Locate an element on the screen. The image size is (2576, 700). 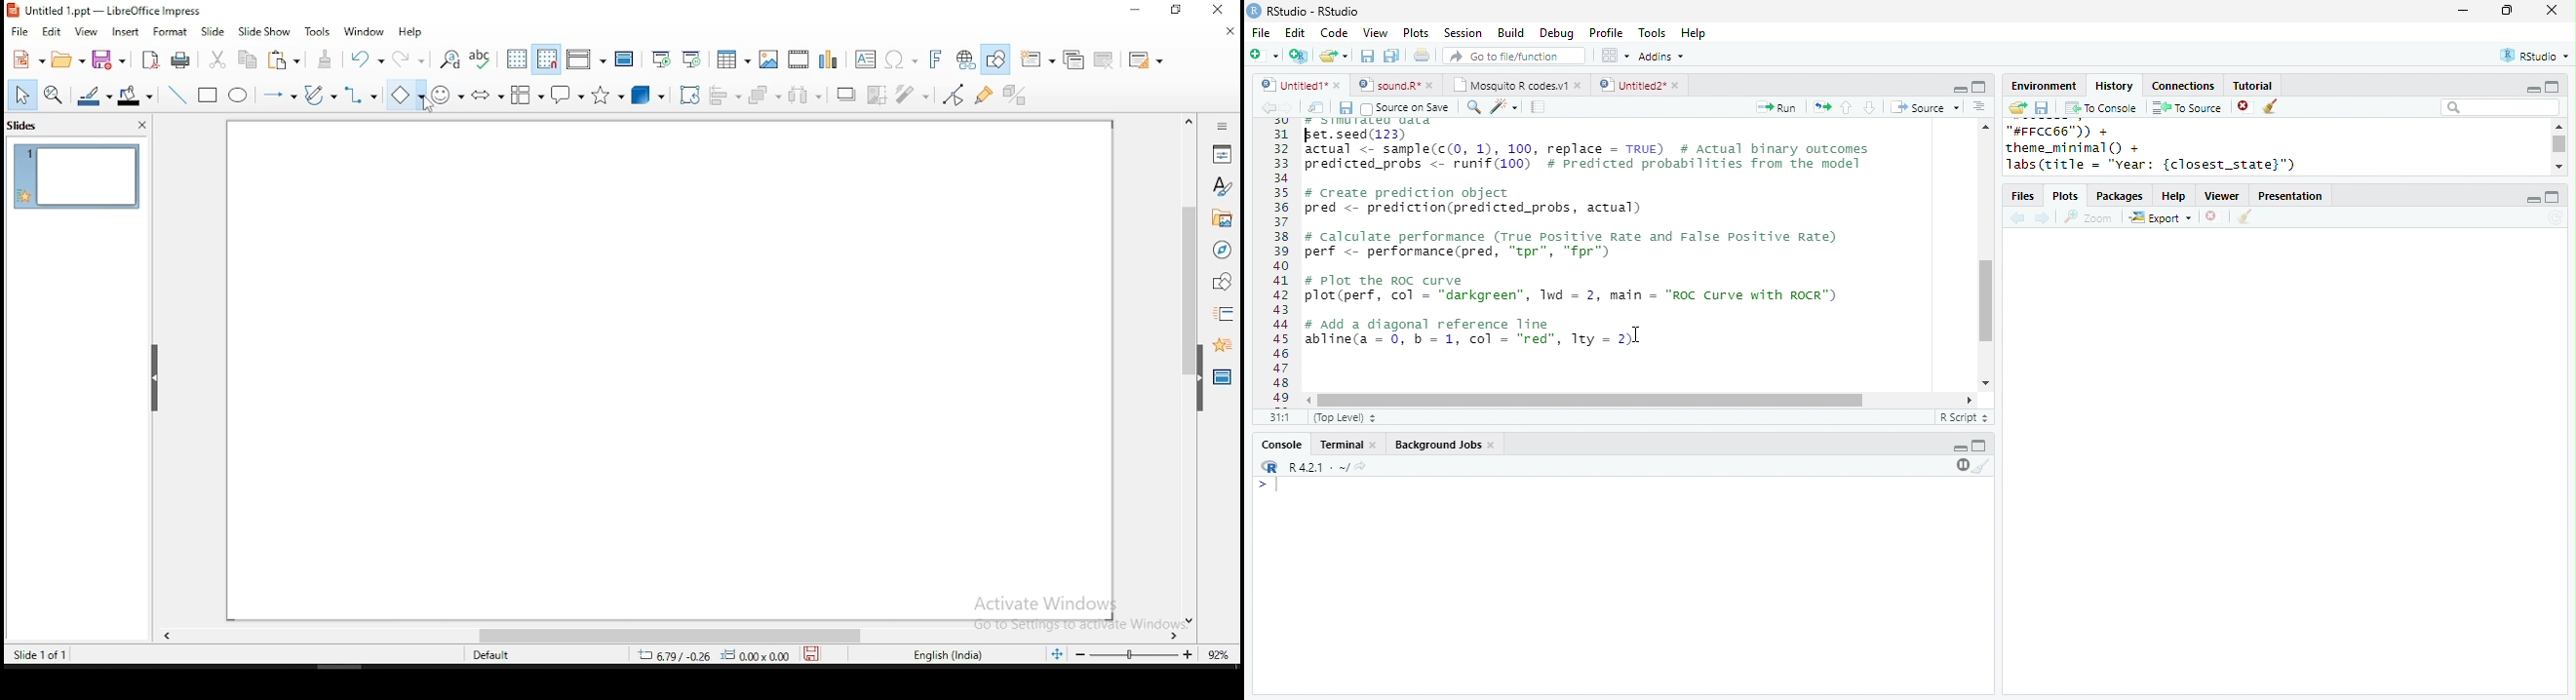
close file is located at coordinates (2214, 217).